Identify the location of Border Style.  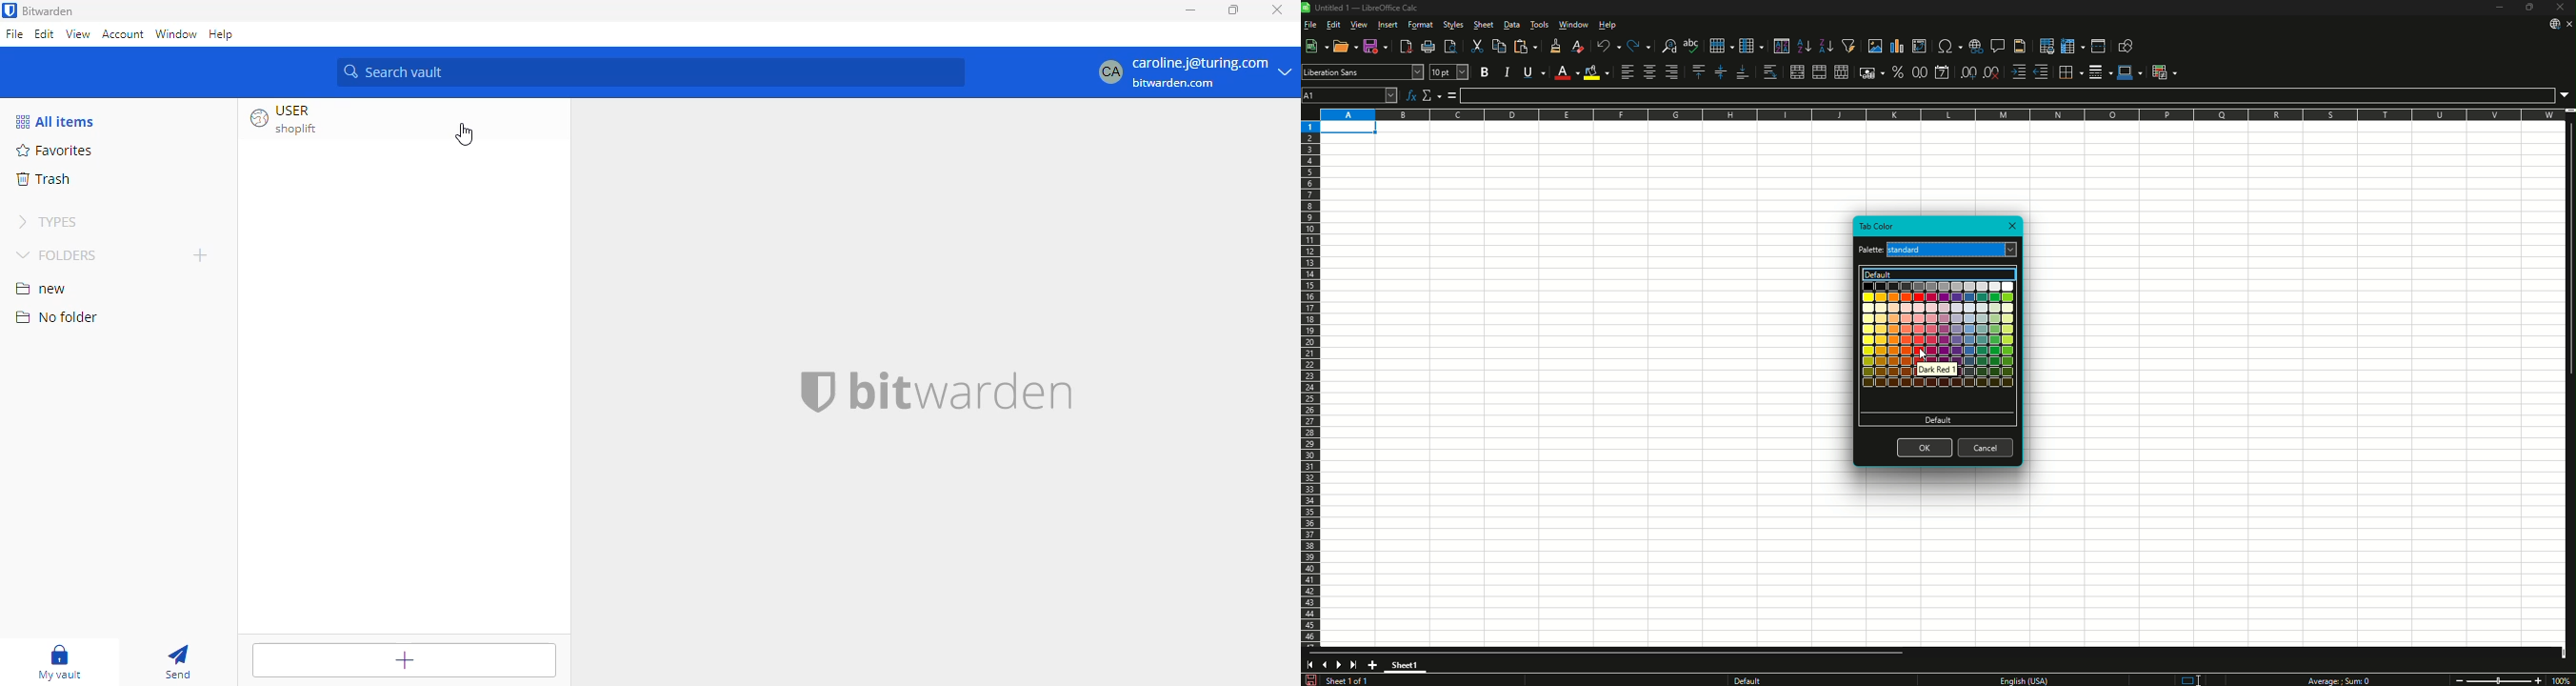
(2100, 73).